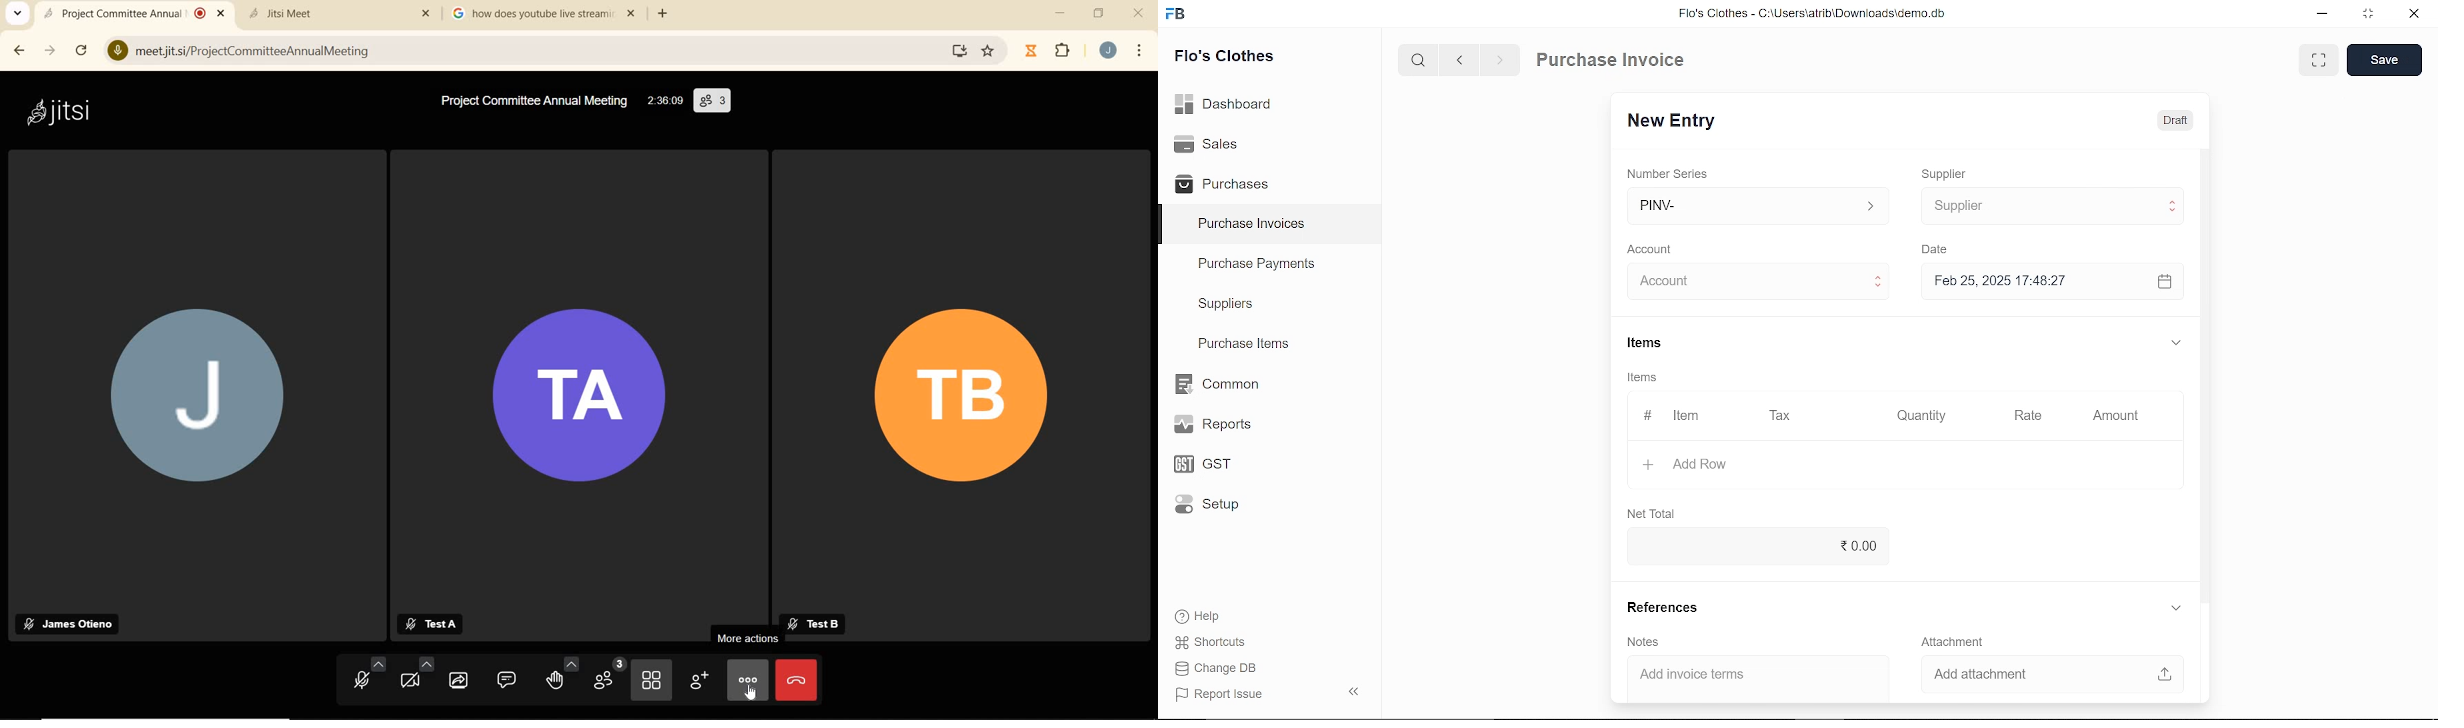 This screenshot has height=728, width=2464. Describe the element at coordinates (1752, 546) in the screenshot. I see `0.00` at that location.